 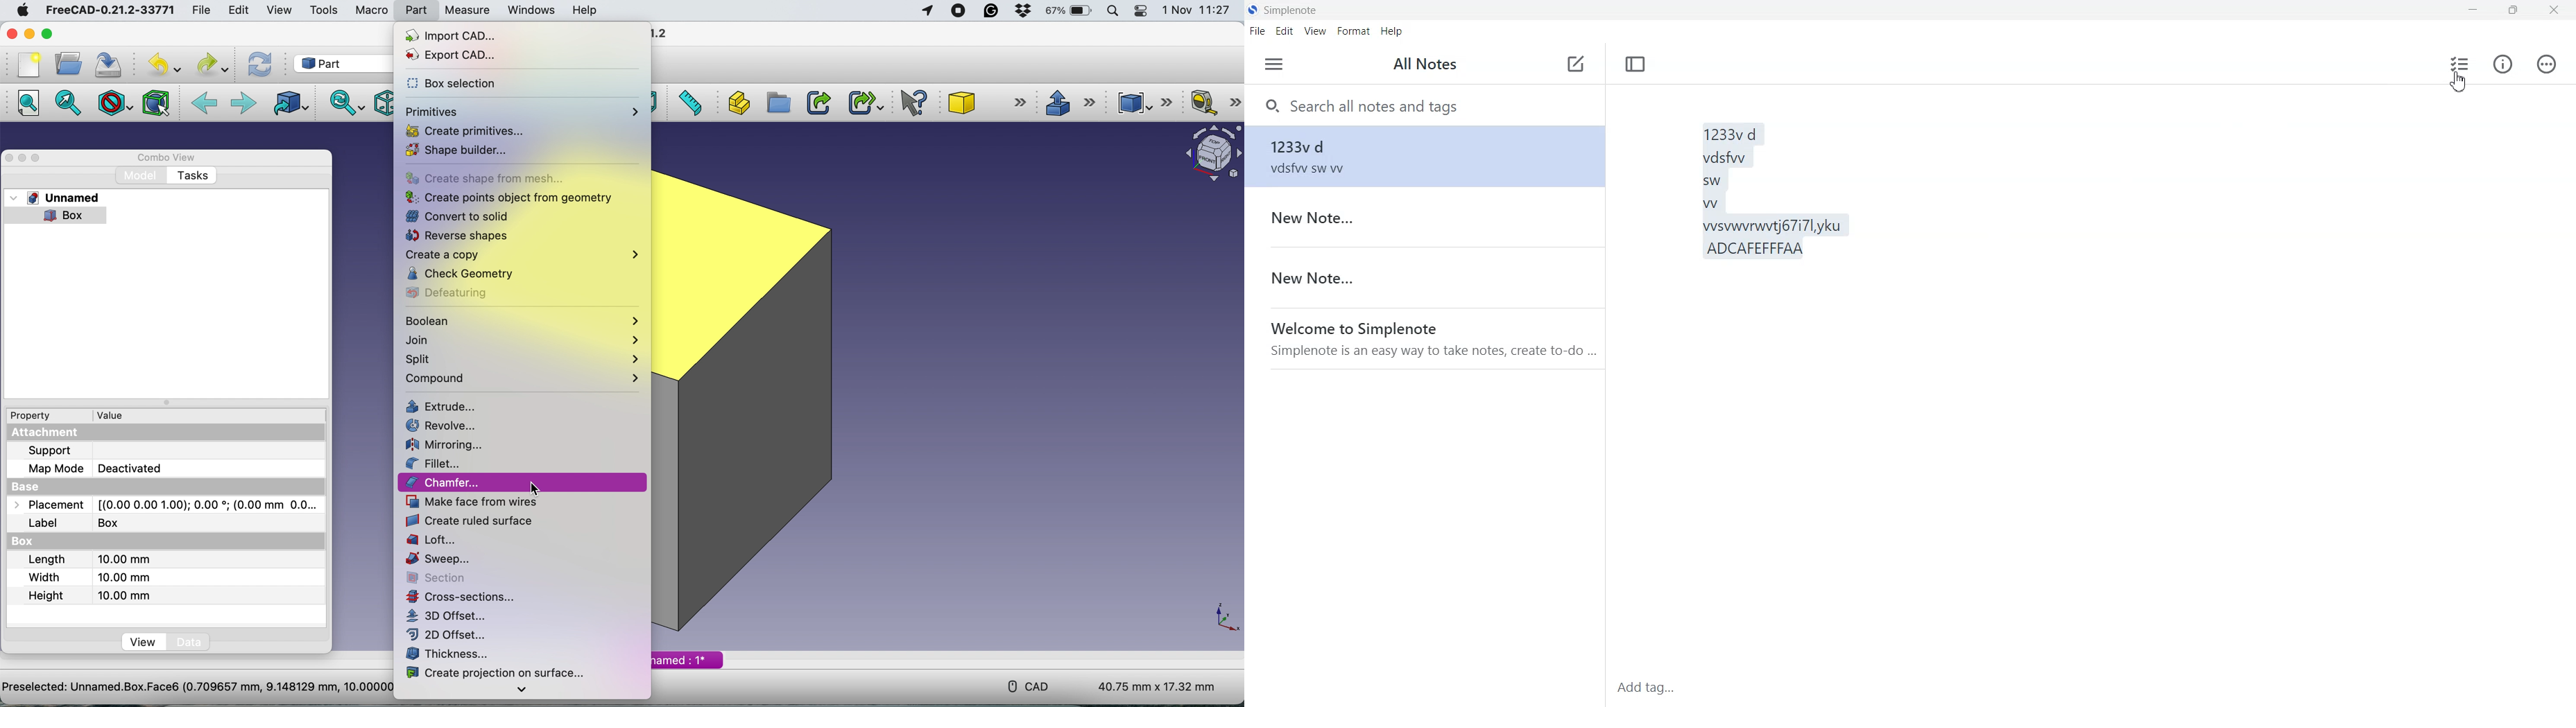 I want to click on cross section, so click(x=462, y=597).